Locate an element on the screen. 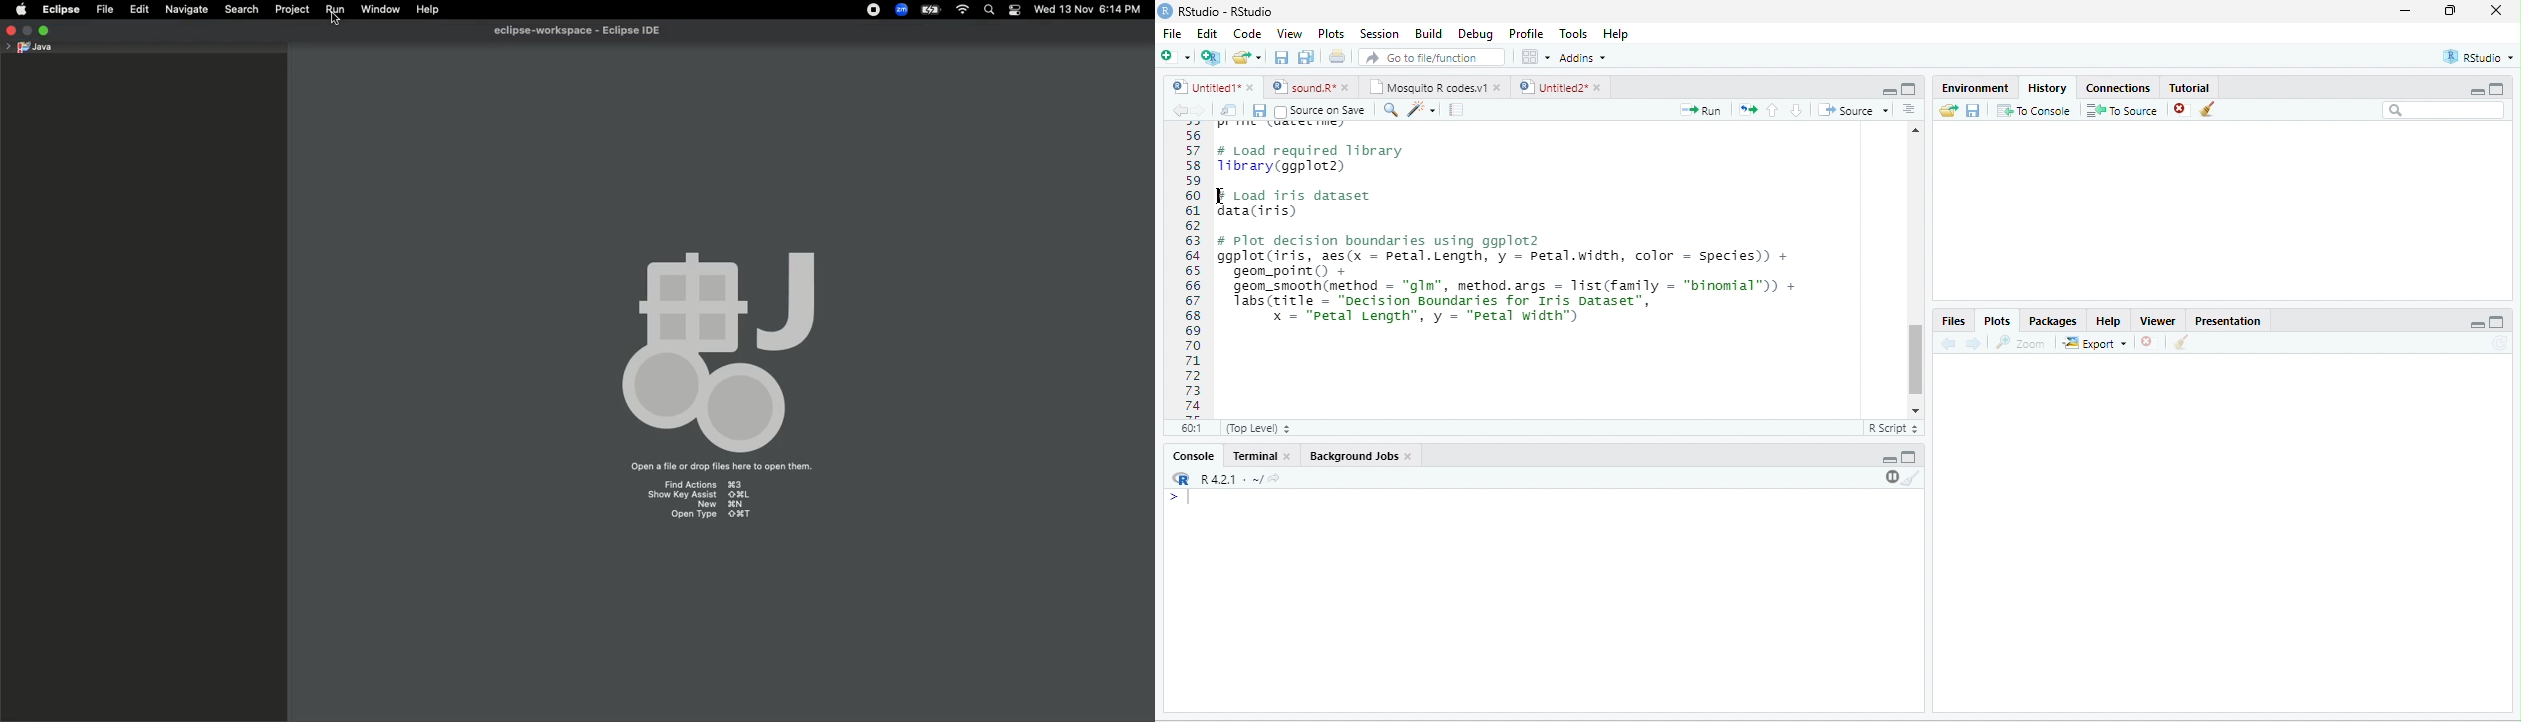 This screenshot has width=2548, height=728. Addins is located at coordinates (1583, 58).